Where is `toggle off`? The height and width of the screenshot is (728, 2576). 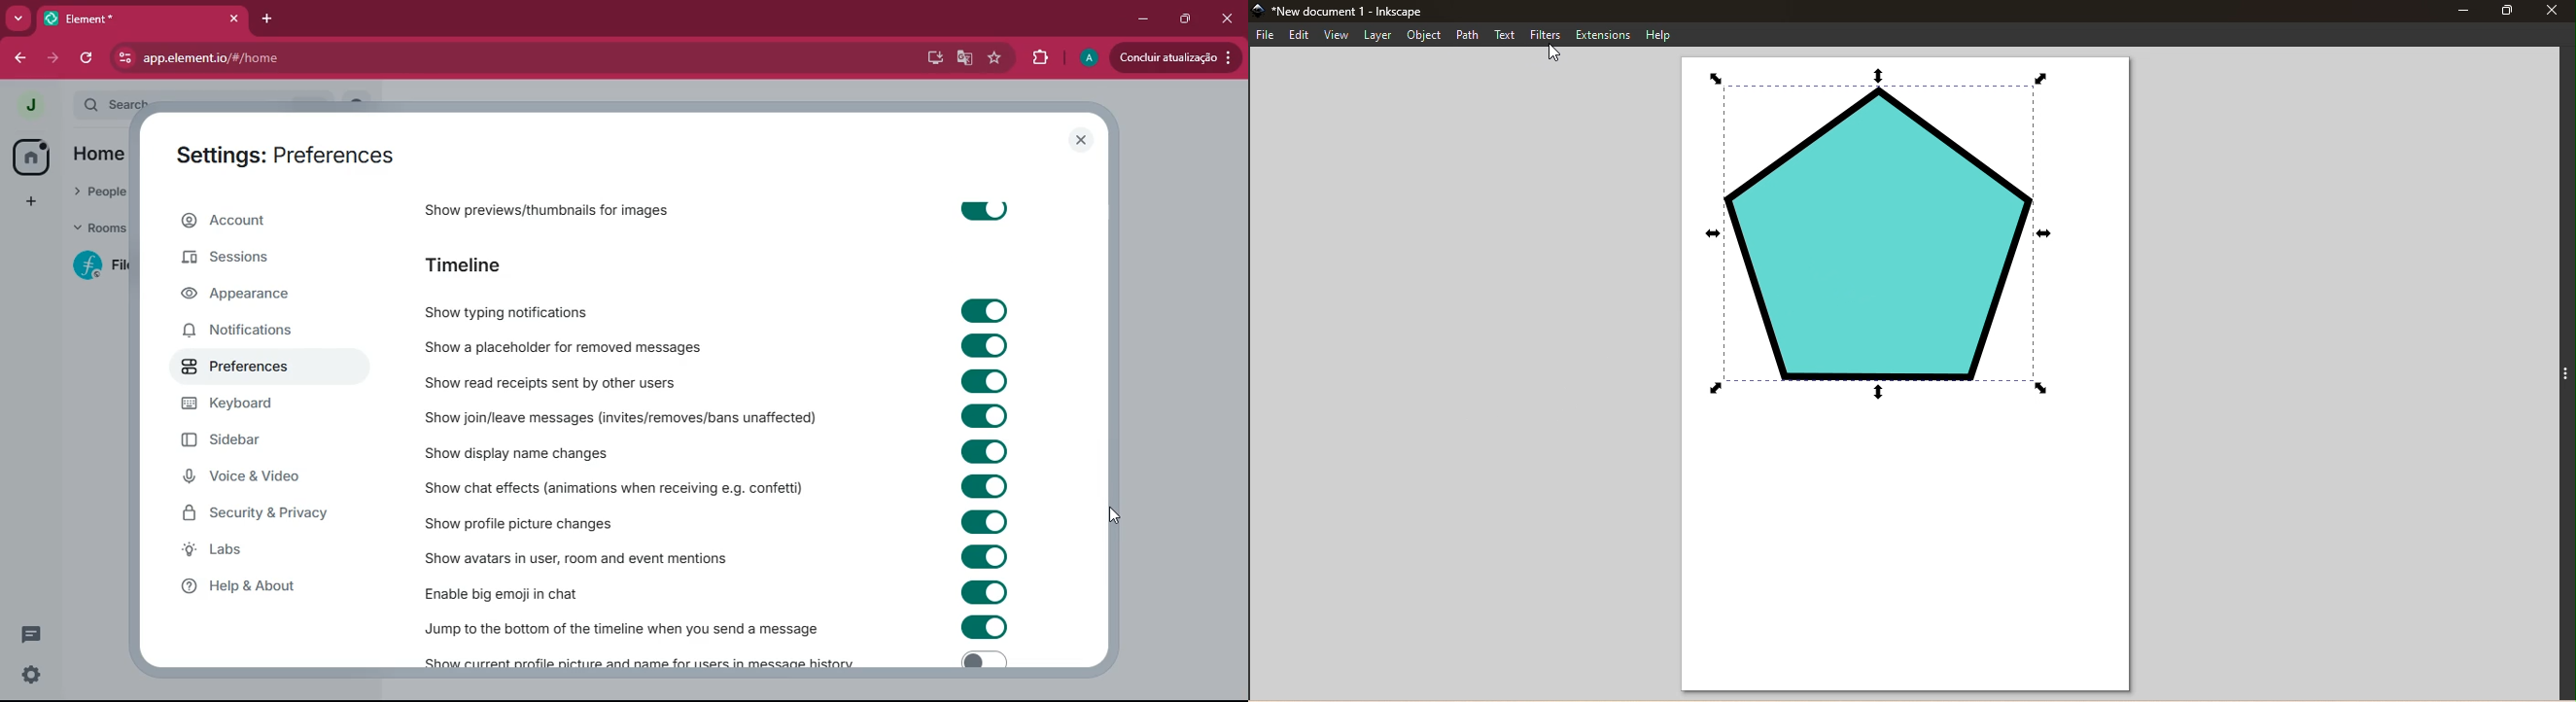
toggle off is located at coordinates (980, 660).